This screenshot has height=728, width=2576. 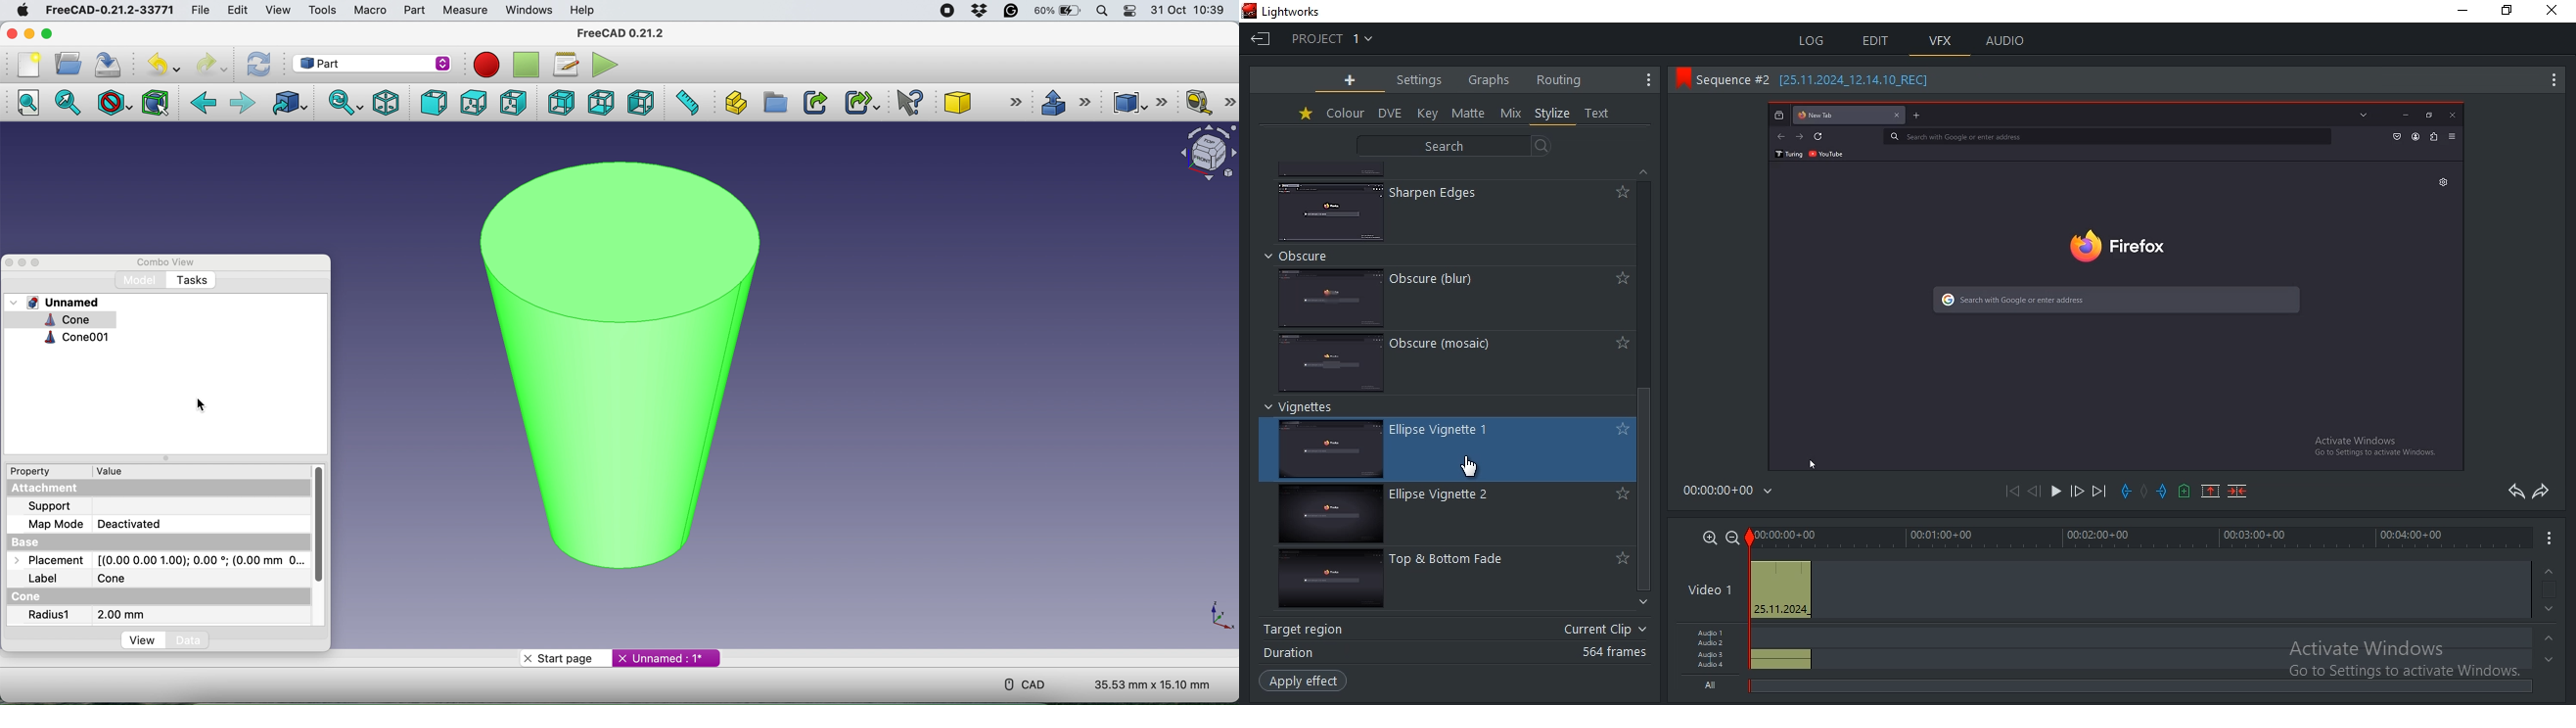 What do you see at coordinates (323, 11) in the screenshot?
I see `tools` at bounding box center [323, 11].